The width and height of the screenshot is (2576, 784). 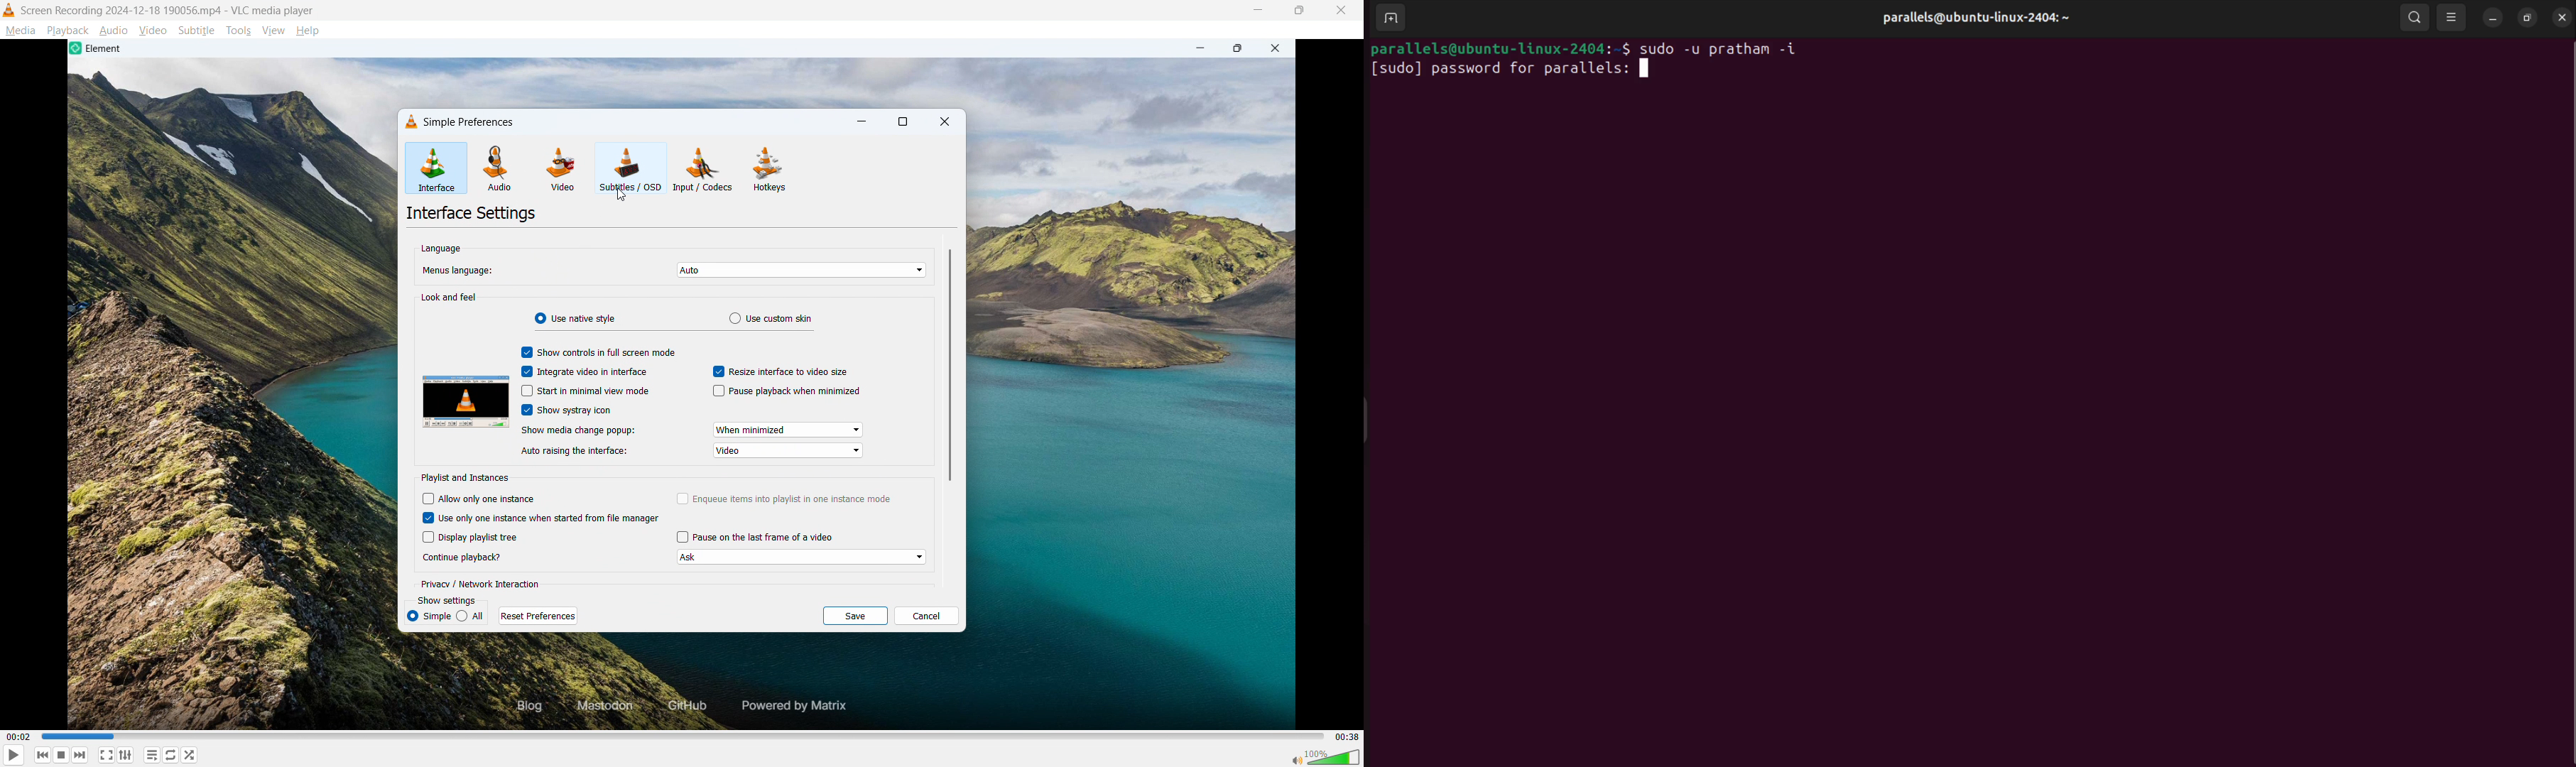 What do you see at coordinates (467, 477) in the screenshot?
I see `Playlist and instances` at bounding box center [467, 477].